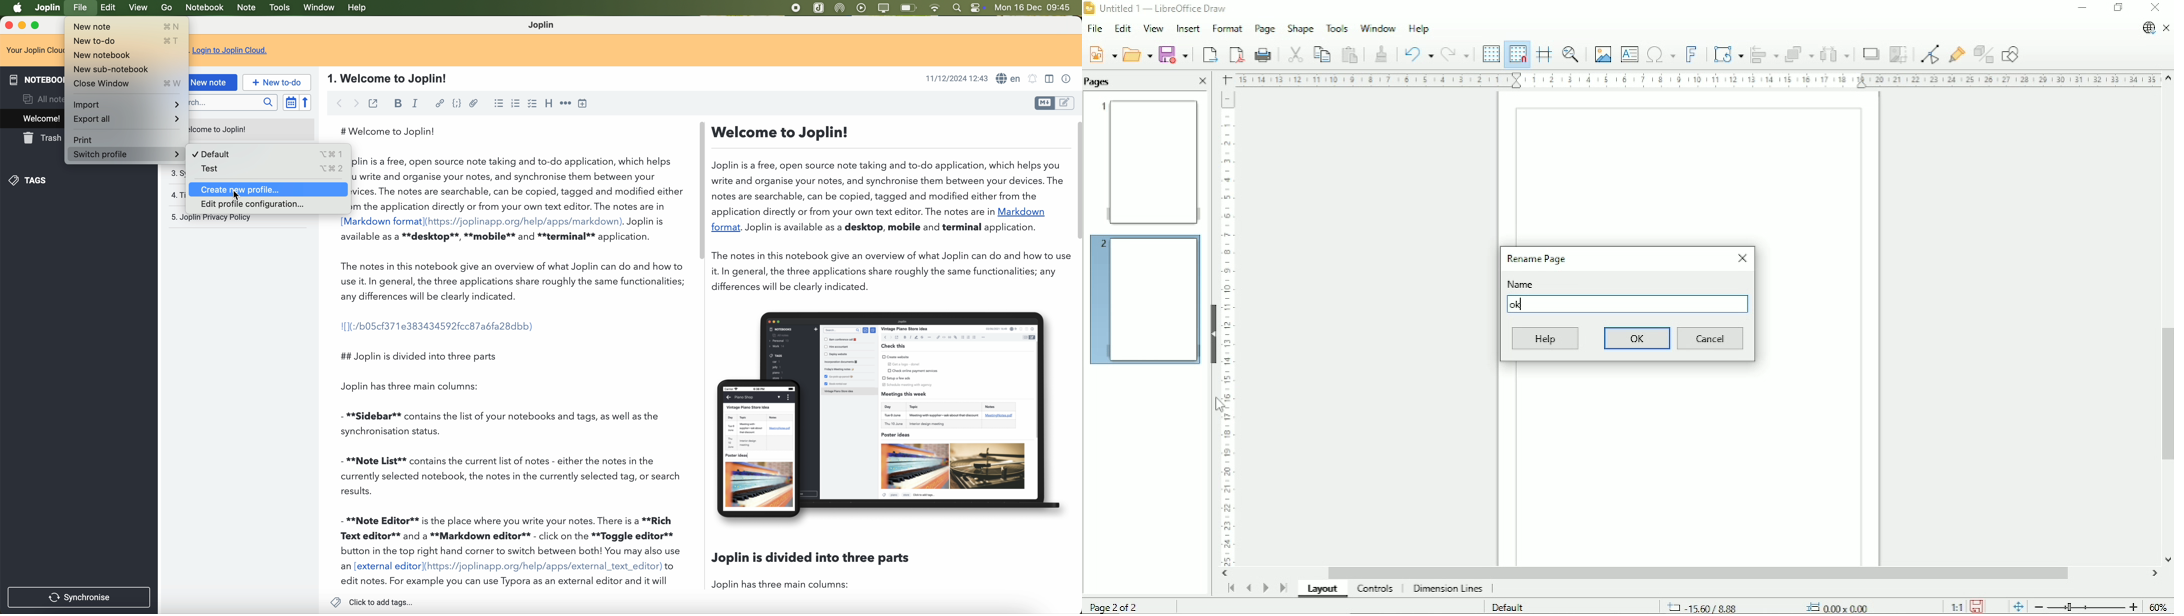  What do you see at coordinates (81, 9) in the screenshot?
I see `Cursor` at bounding box center [81, 9].